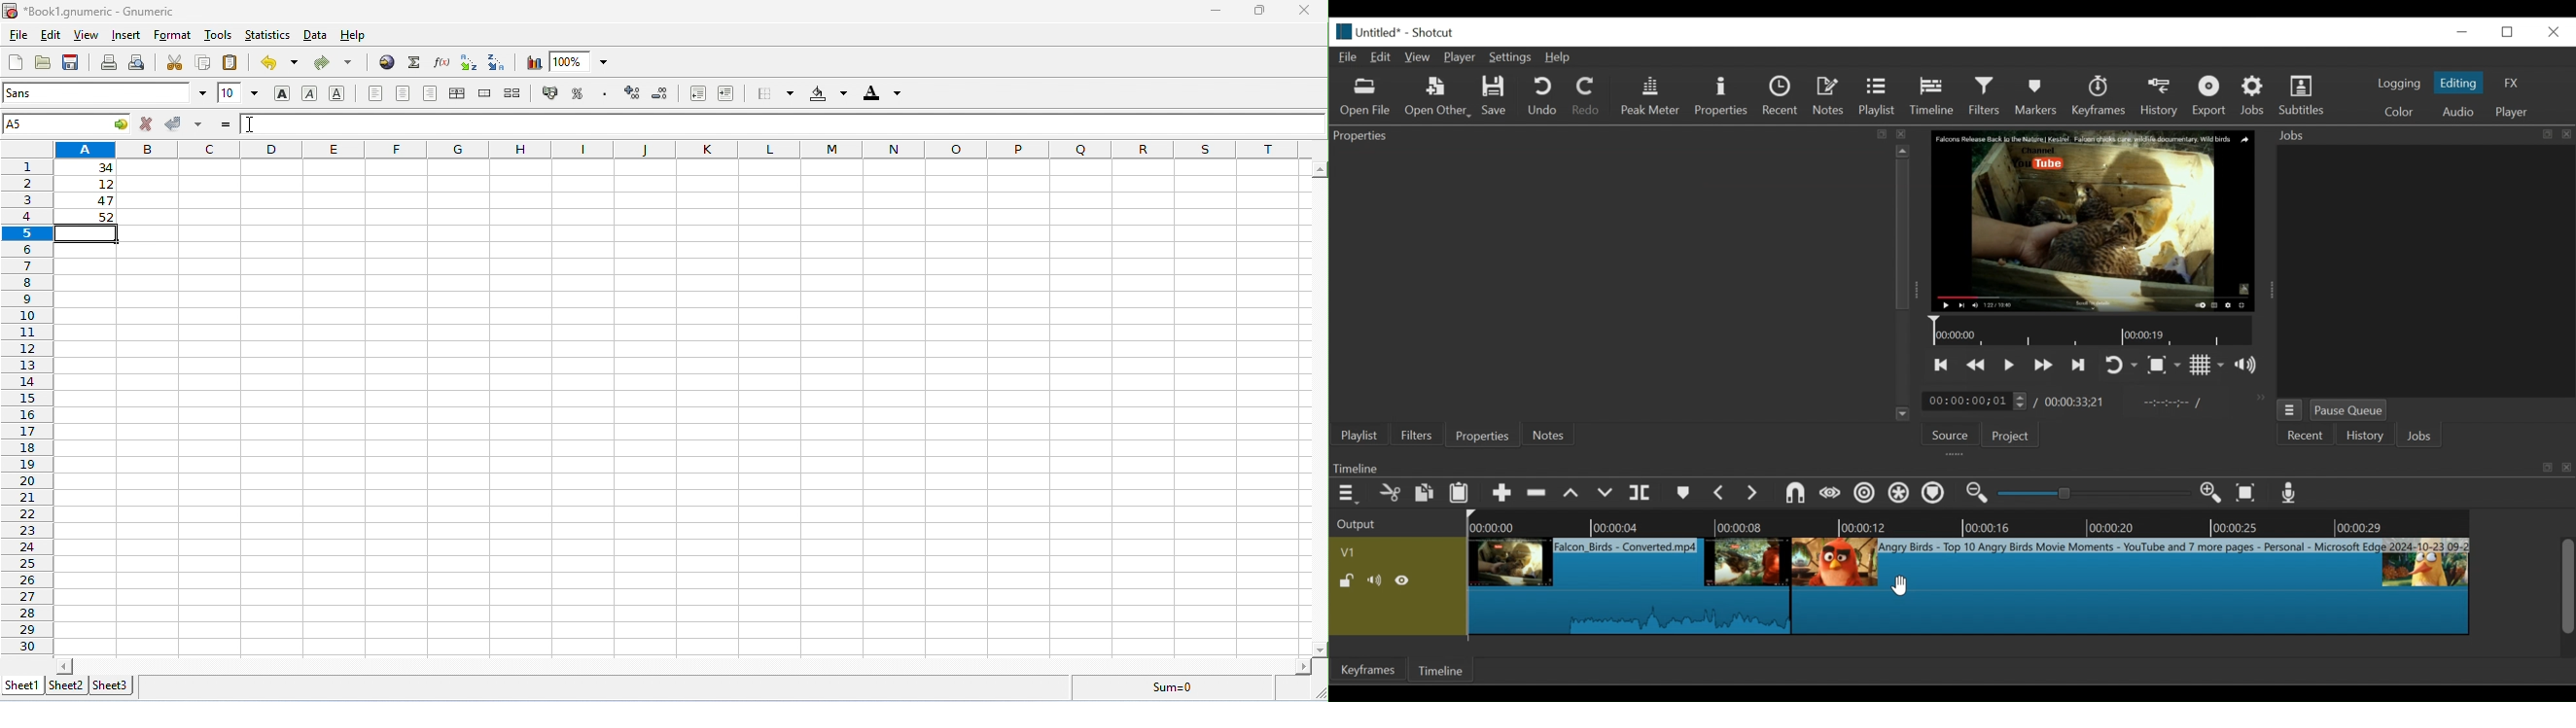 This screenshot has width=2576, height=728. I want to click on Ripple, so click(1864, 493).